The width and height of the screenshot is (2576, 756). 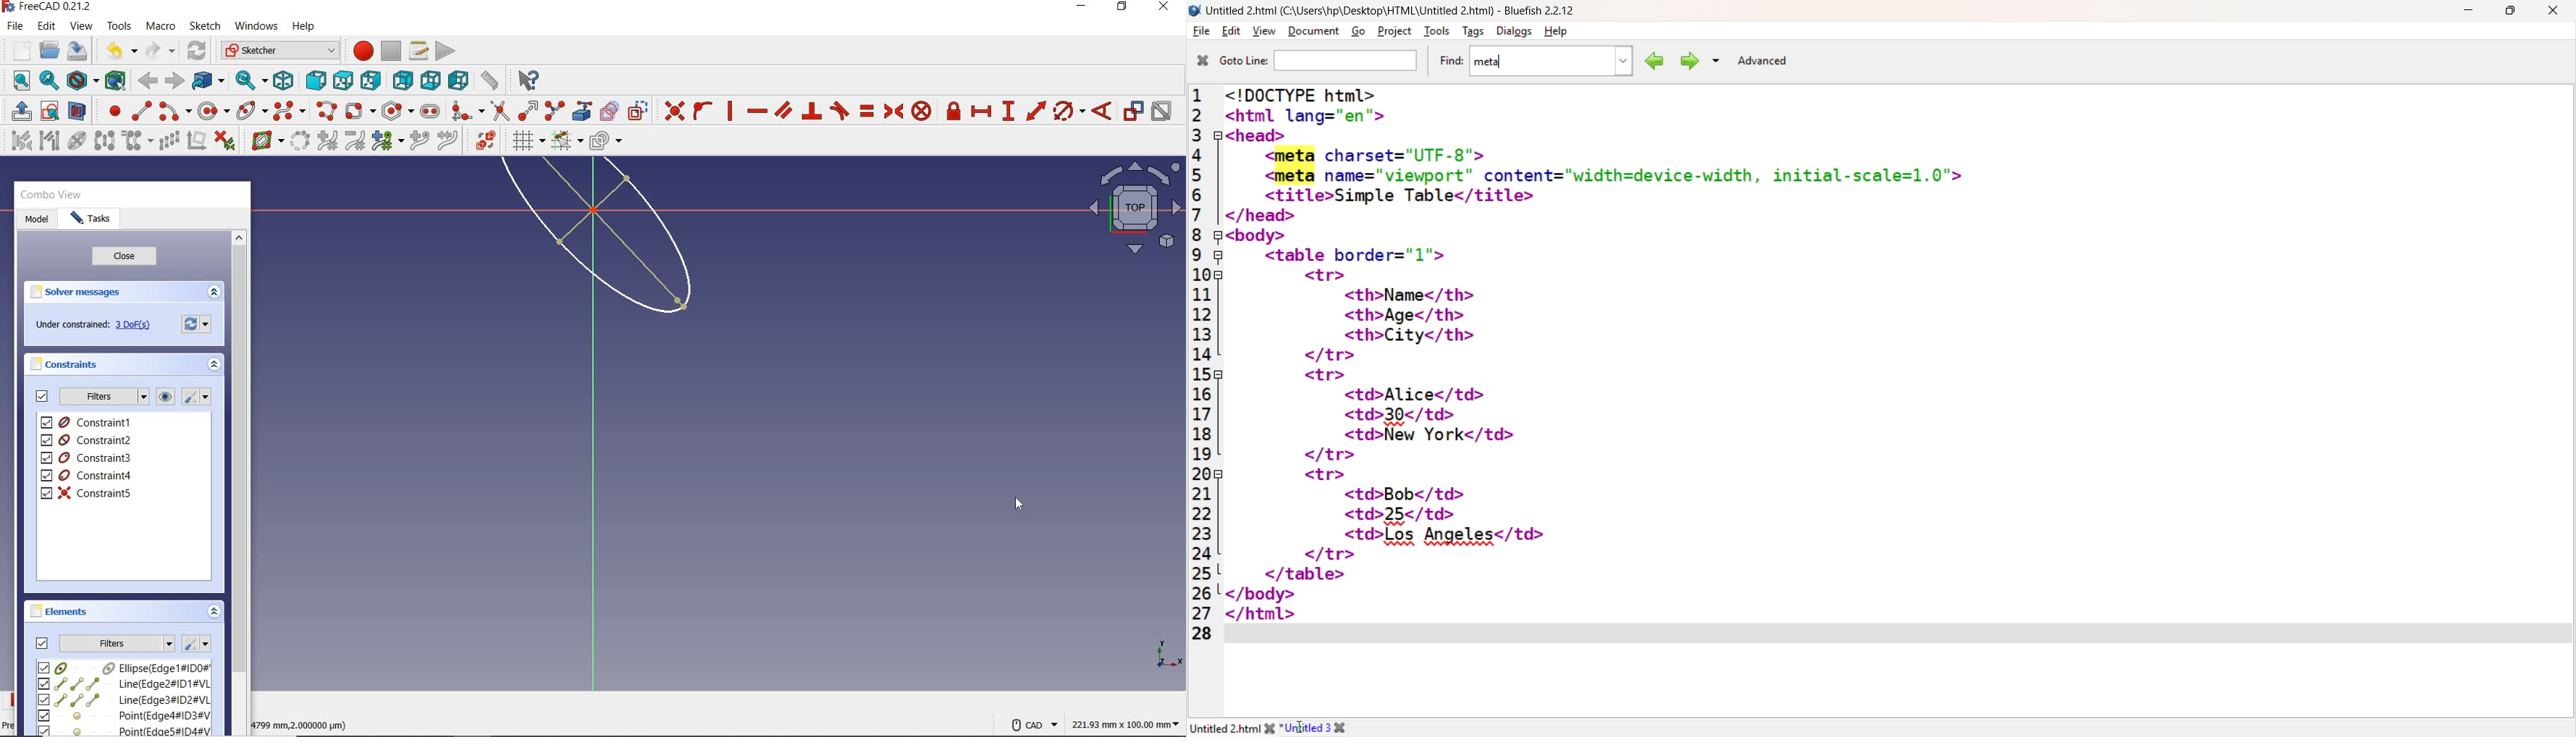 What do you see at coordinates (79, 140) in the screenshot?
I see `show/hide internal geometry` at bounding box center [79, 140].